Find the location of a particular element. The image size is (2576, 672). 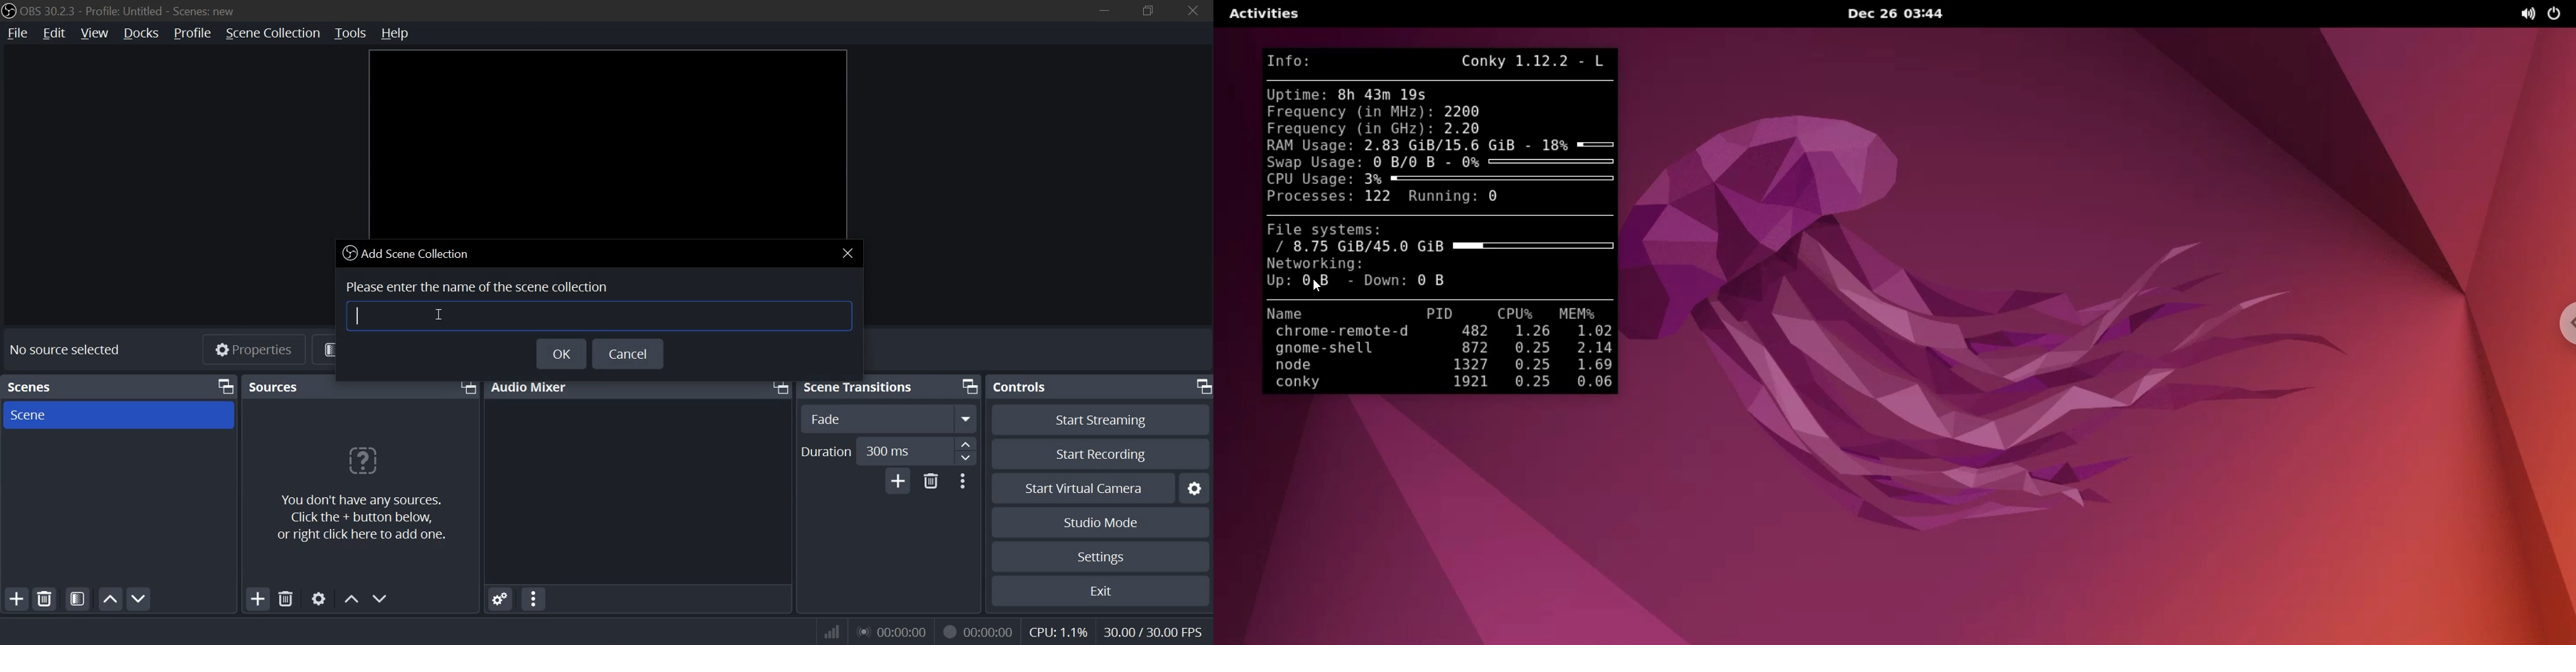

start virtual camera is located at coordinates (1084, 488).